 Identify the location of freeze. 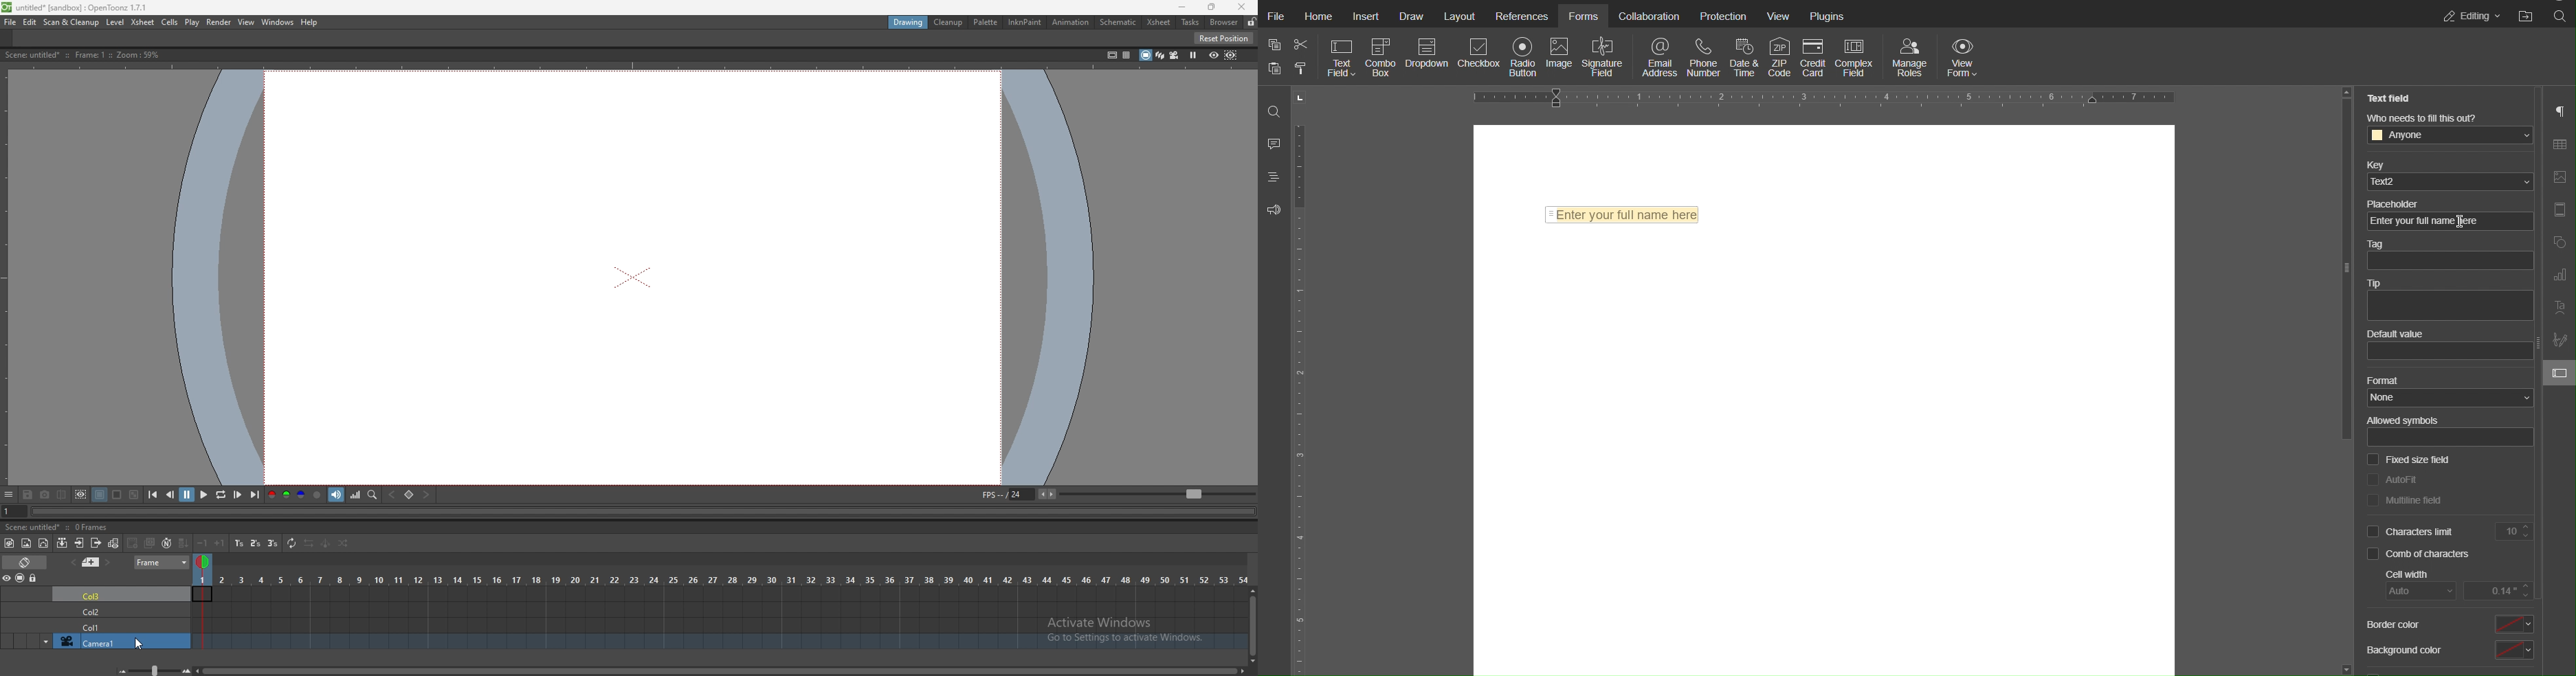
(1195, 54).